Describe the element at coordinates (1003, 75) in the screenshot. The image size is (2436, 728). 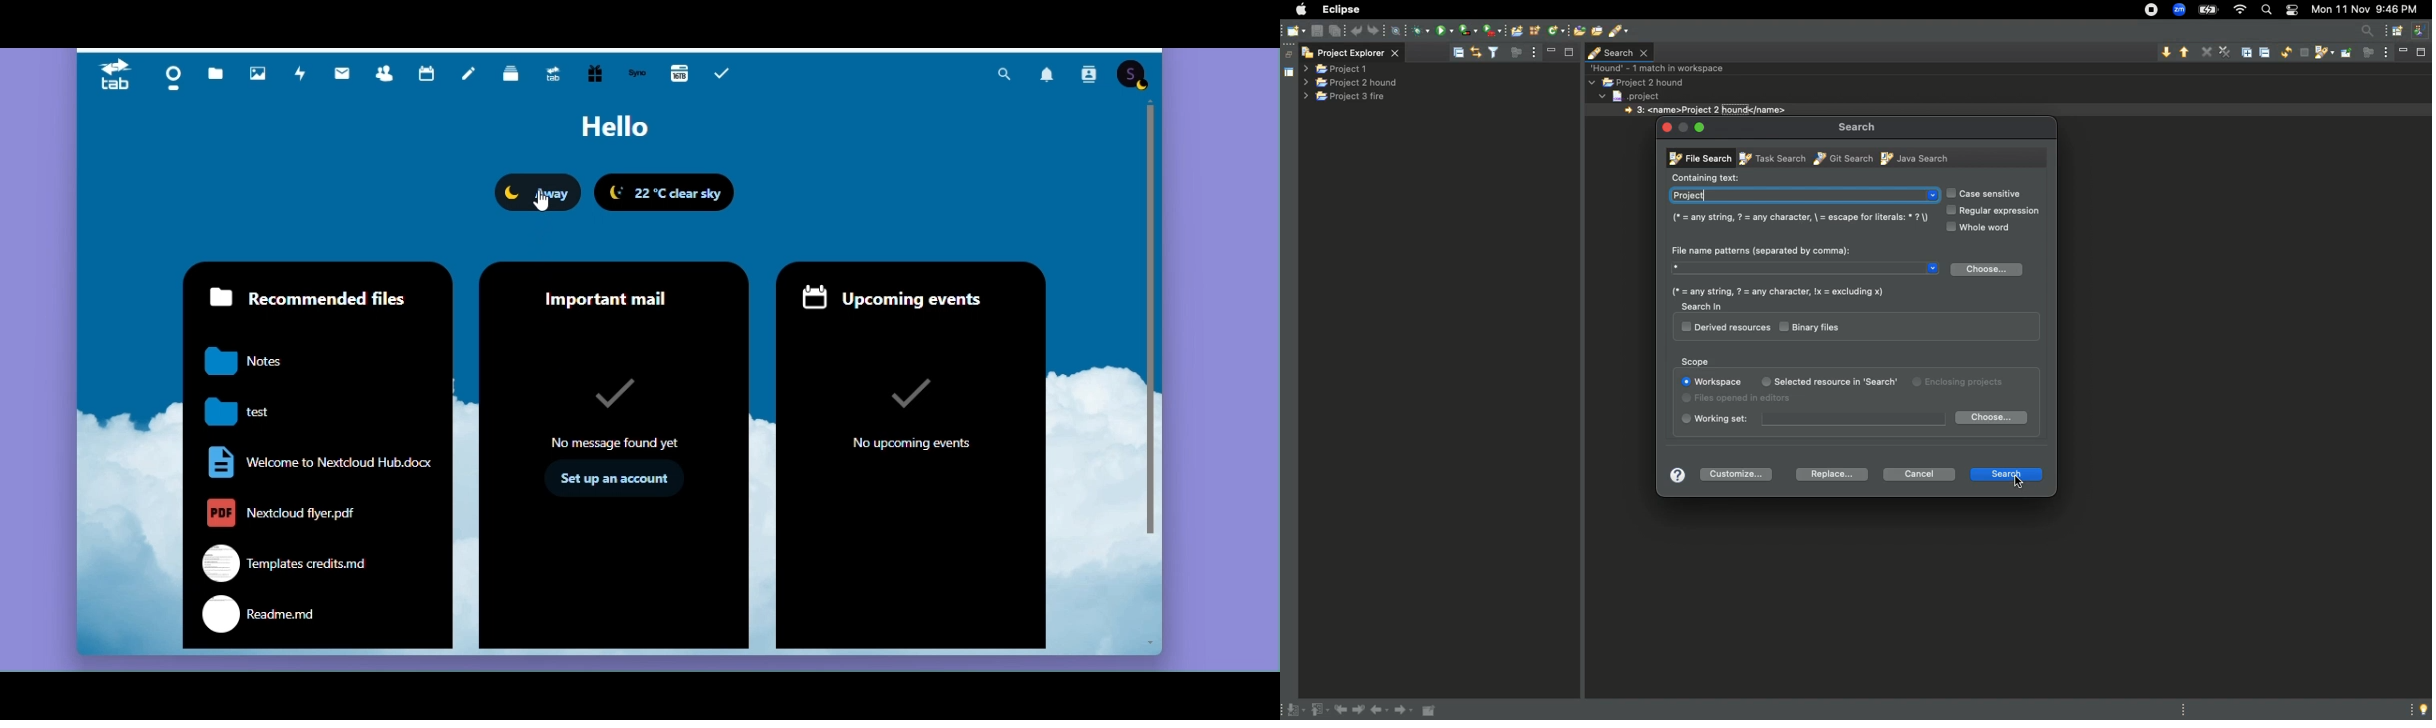
I see `Search` at that location.